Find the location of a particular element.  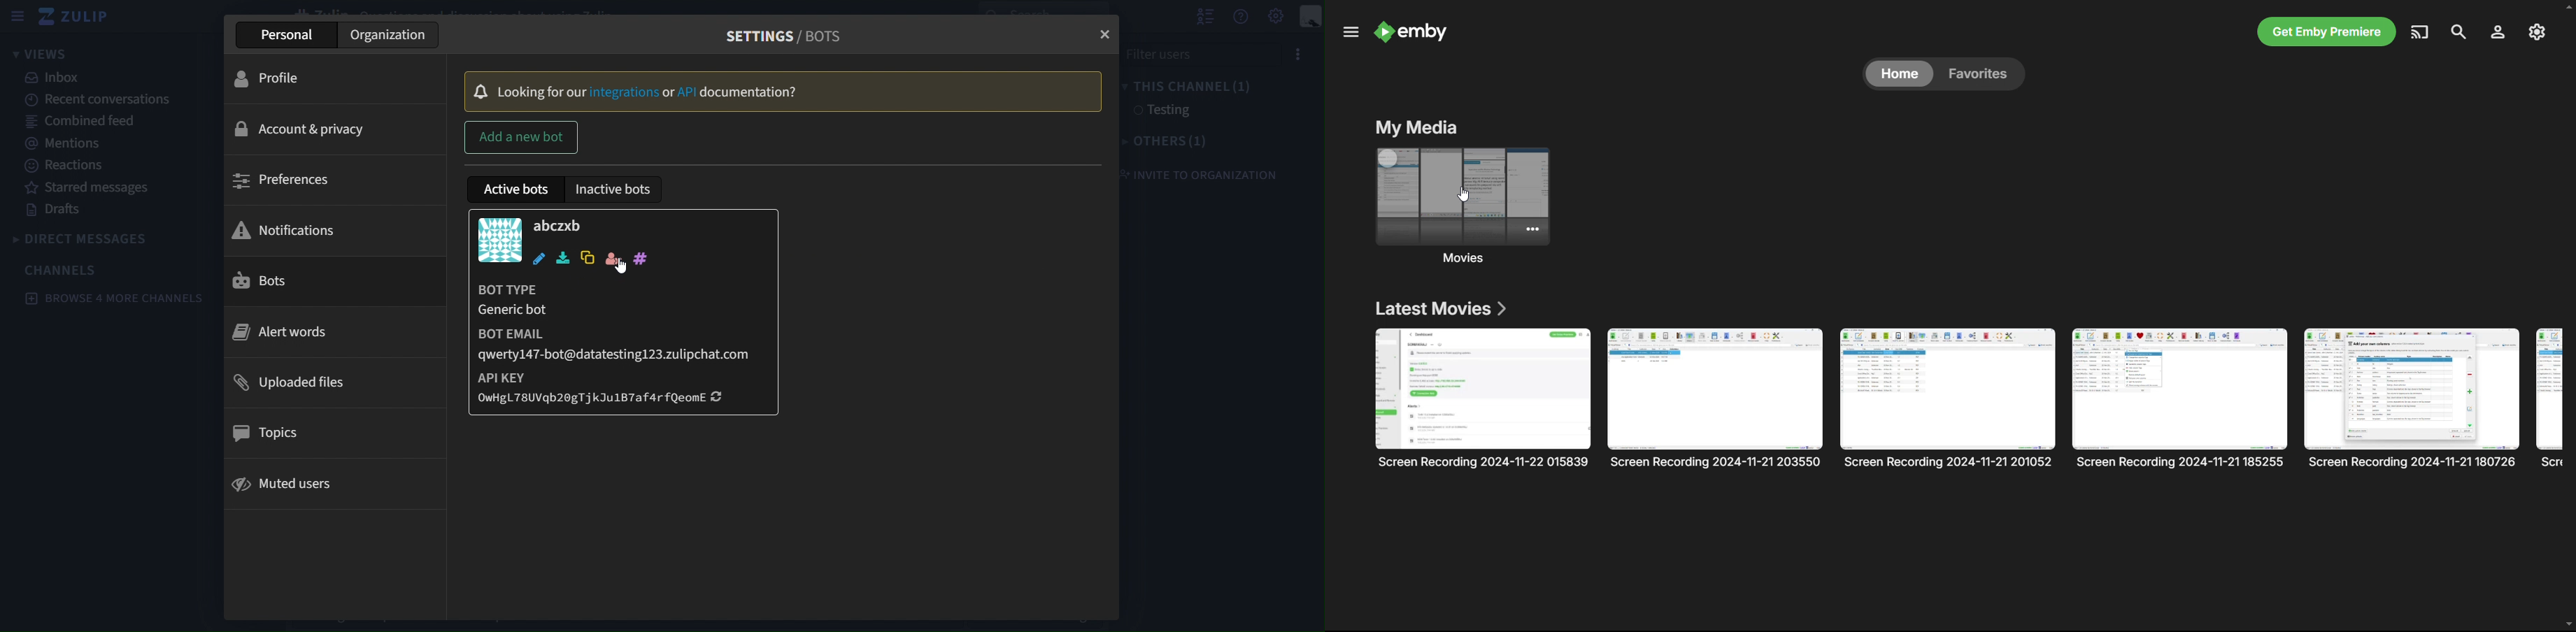

channels is located at coordinates (62, 269).